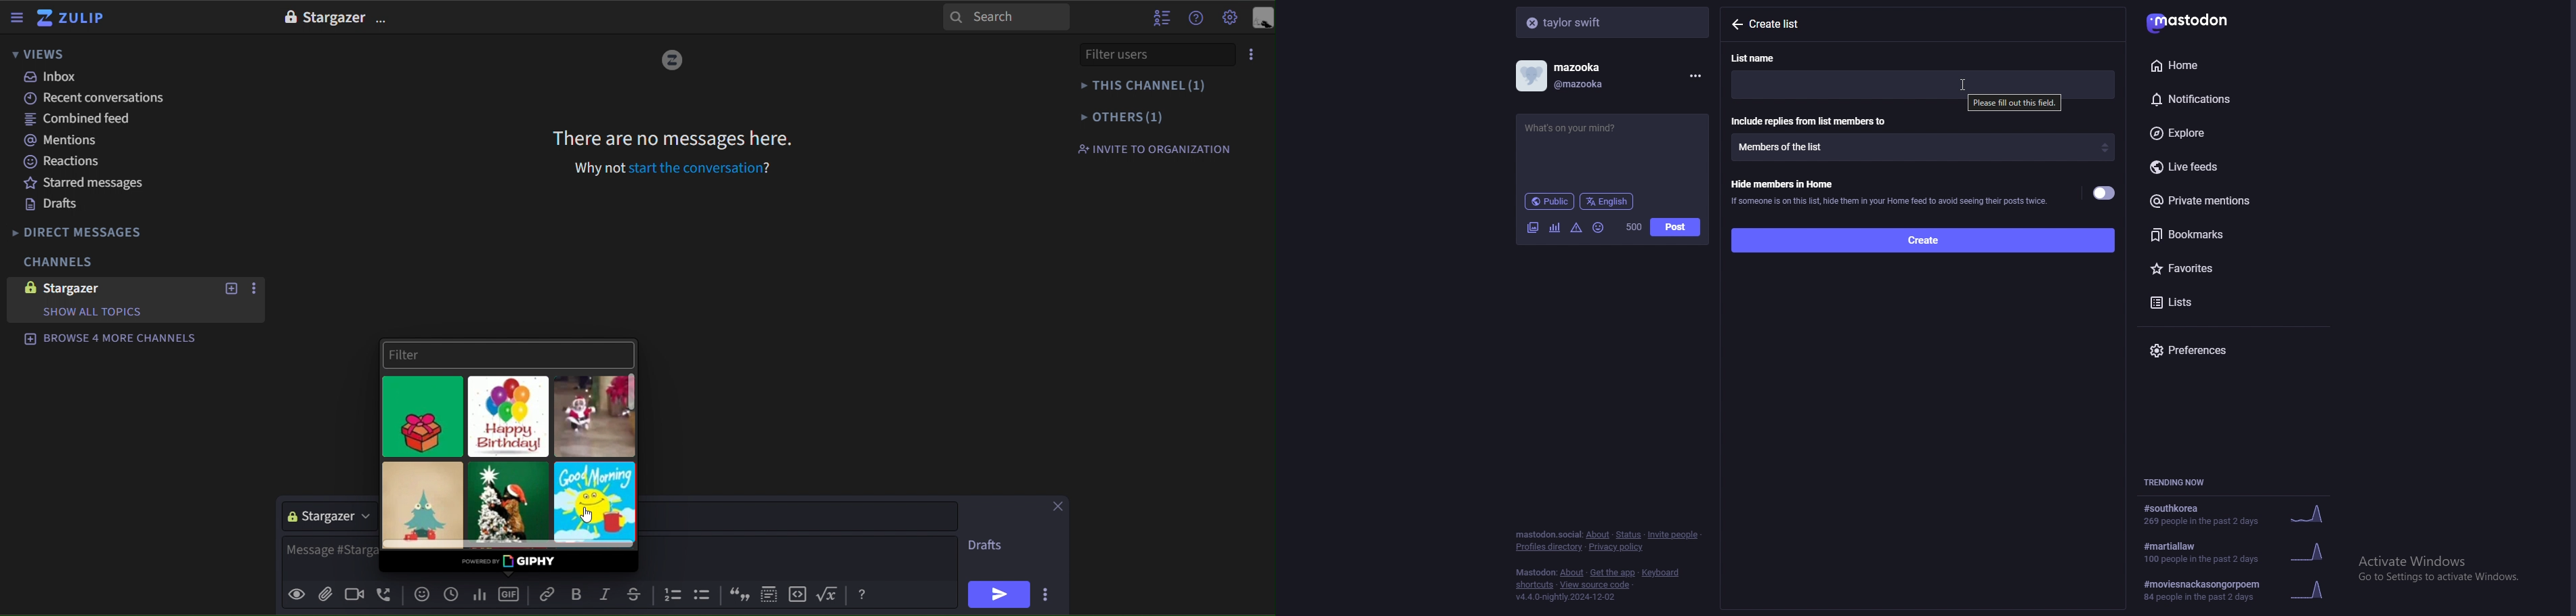 The image size is (2576, 616). What do you see at coordinates (1571, 76) in the screenshot?
I see `profile` at bounding box center [1571, 76].